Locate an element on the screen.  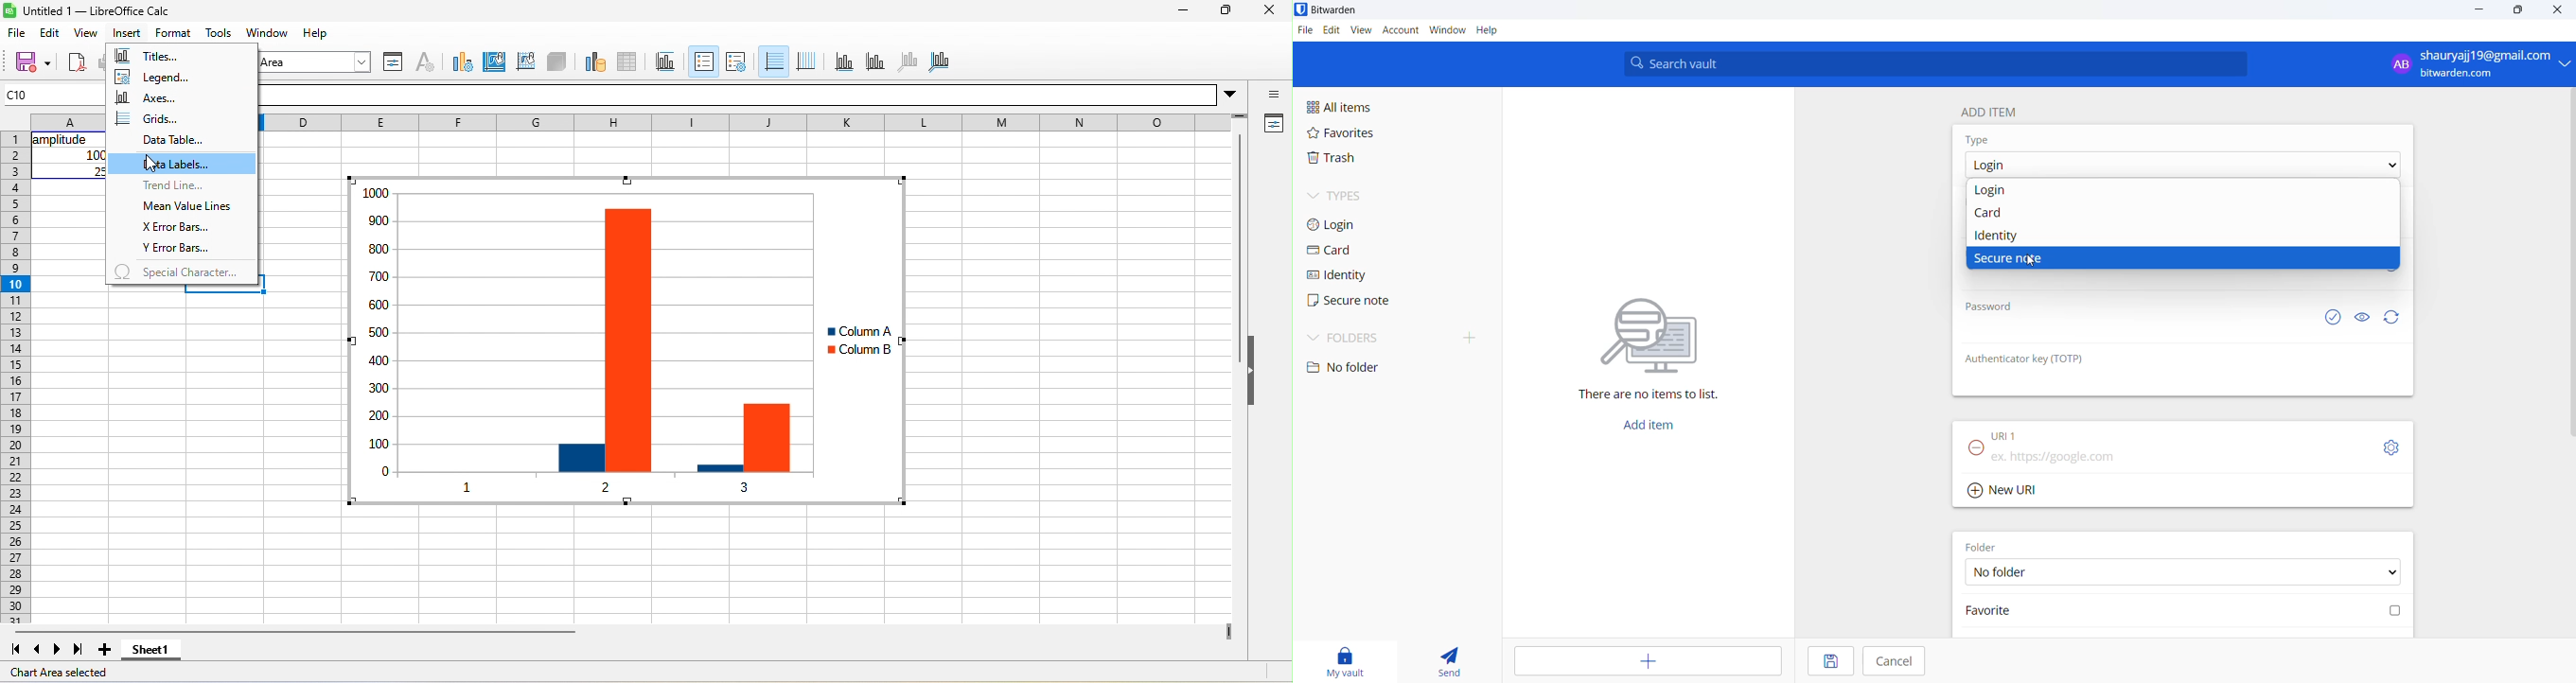
format is located at coordinates (177, 33).